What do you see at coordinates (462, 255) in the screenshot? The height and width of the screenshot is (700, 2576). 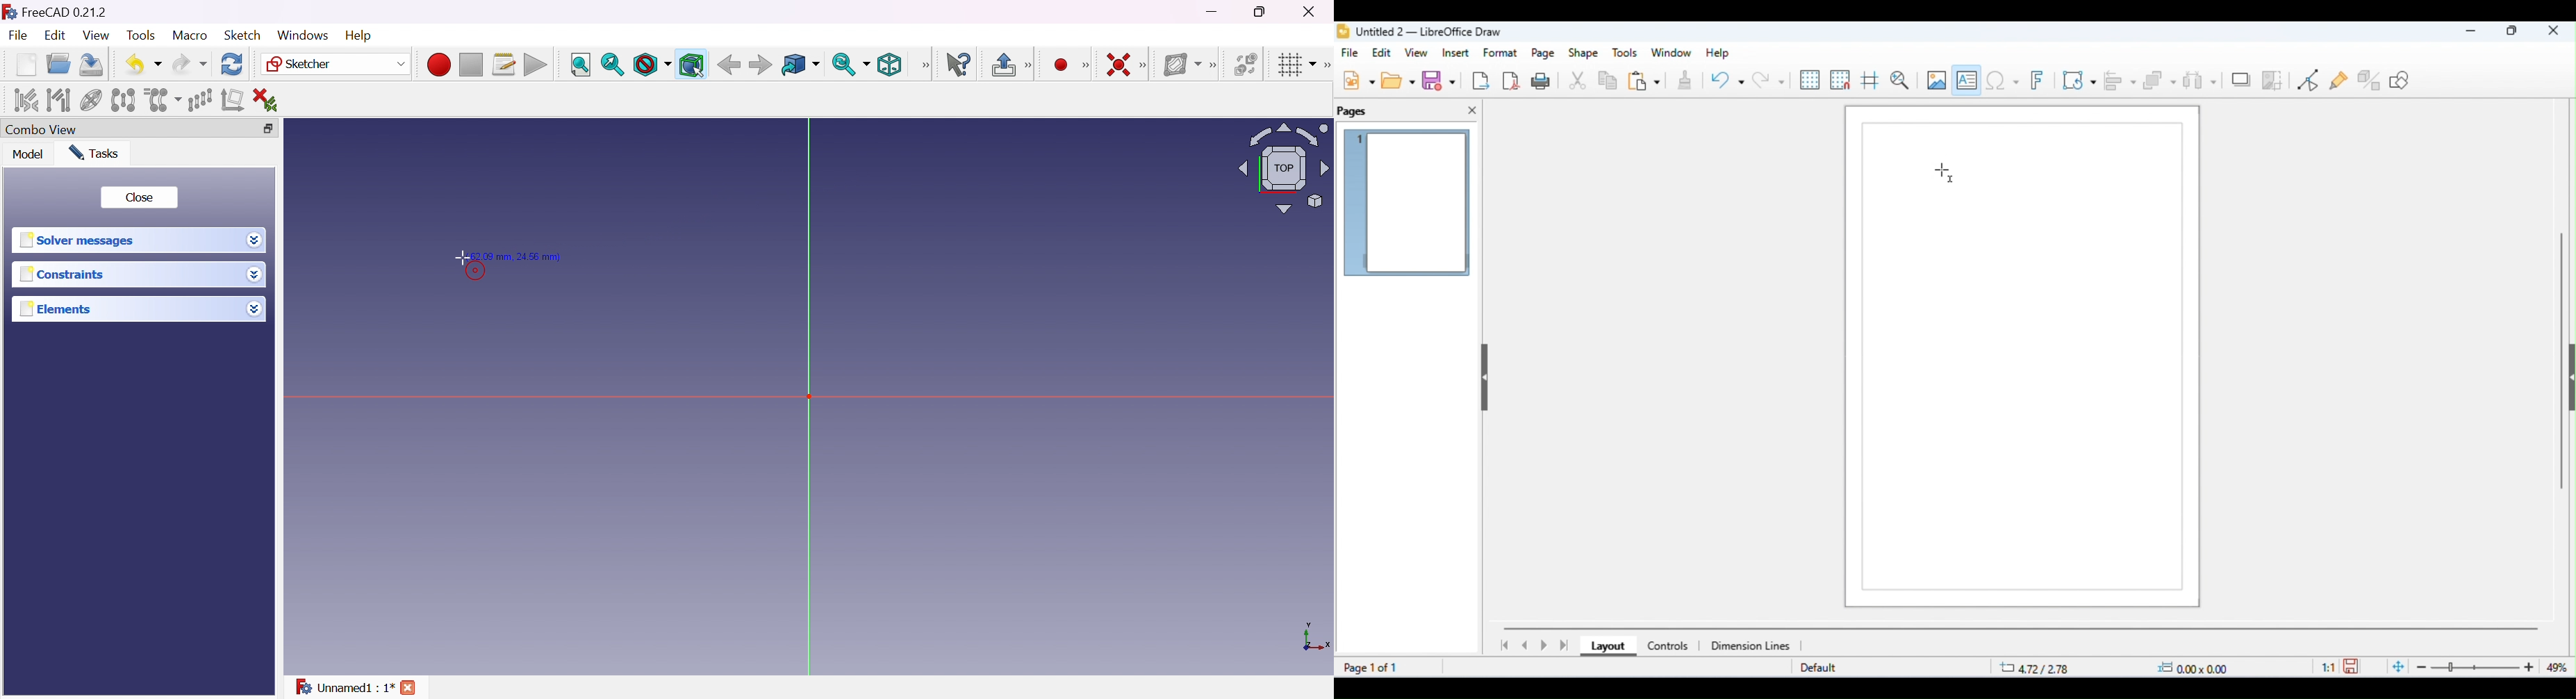 I see `Cursor` at bounding box center [462, 255].